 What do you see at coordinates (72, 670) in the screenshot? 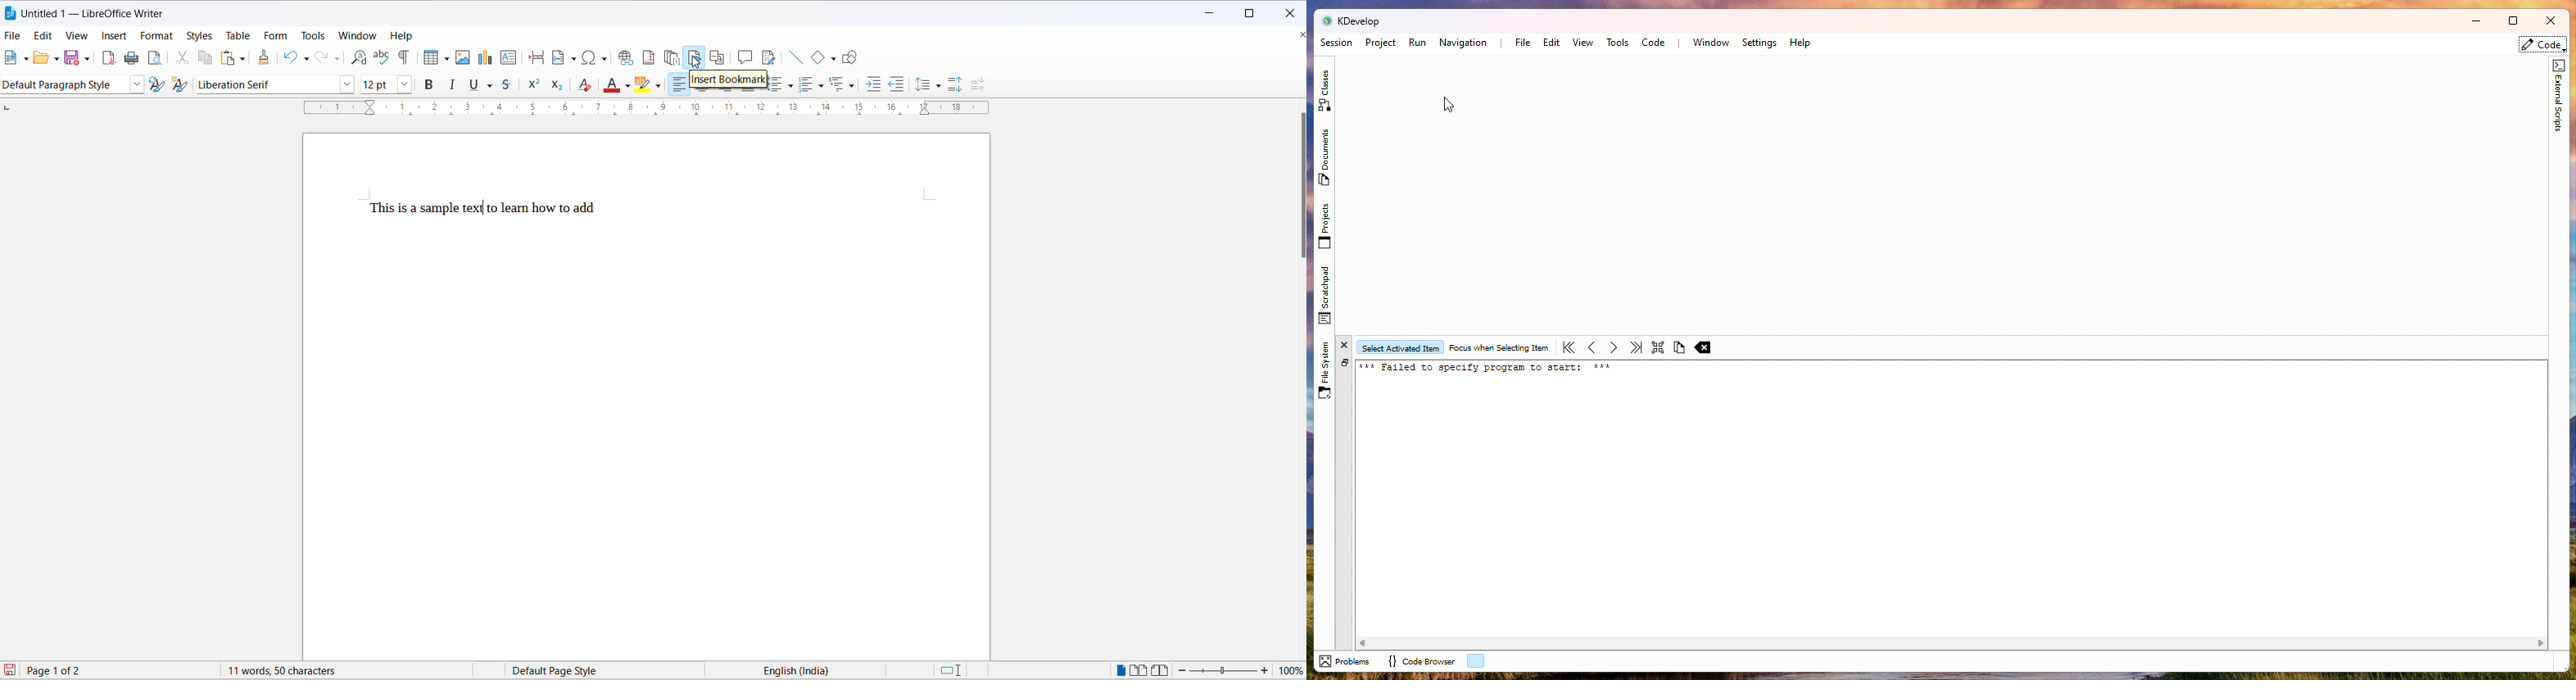
I see `Page 1 of 2` at bounding box center [72, 670].